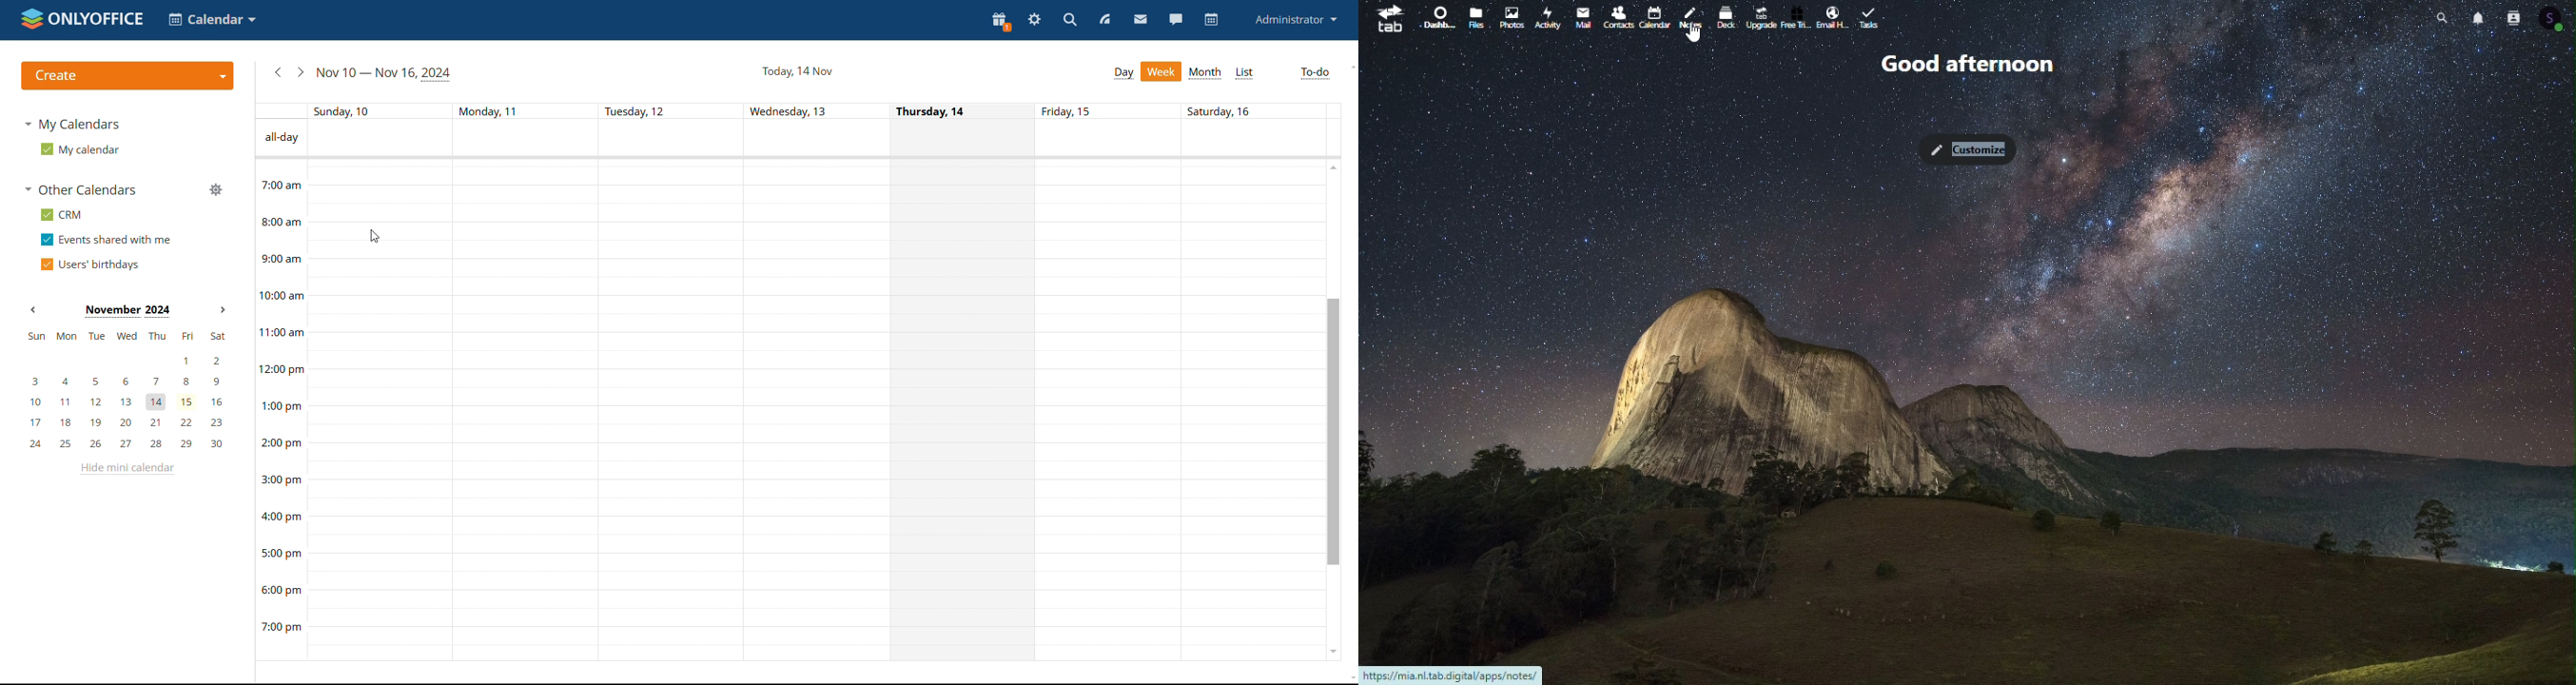 The image size is (2576, 700). Describe the element at coordinates (127, 76) in the screenshot. I see `create` at that location.